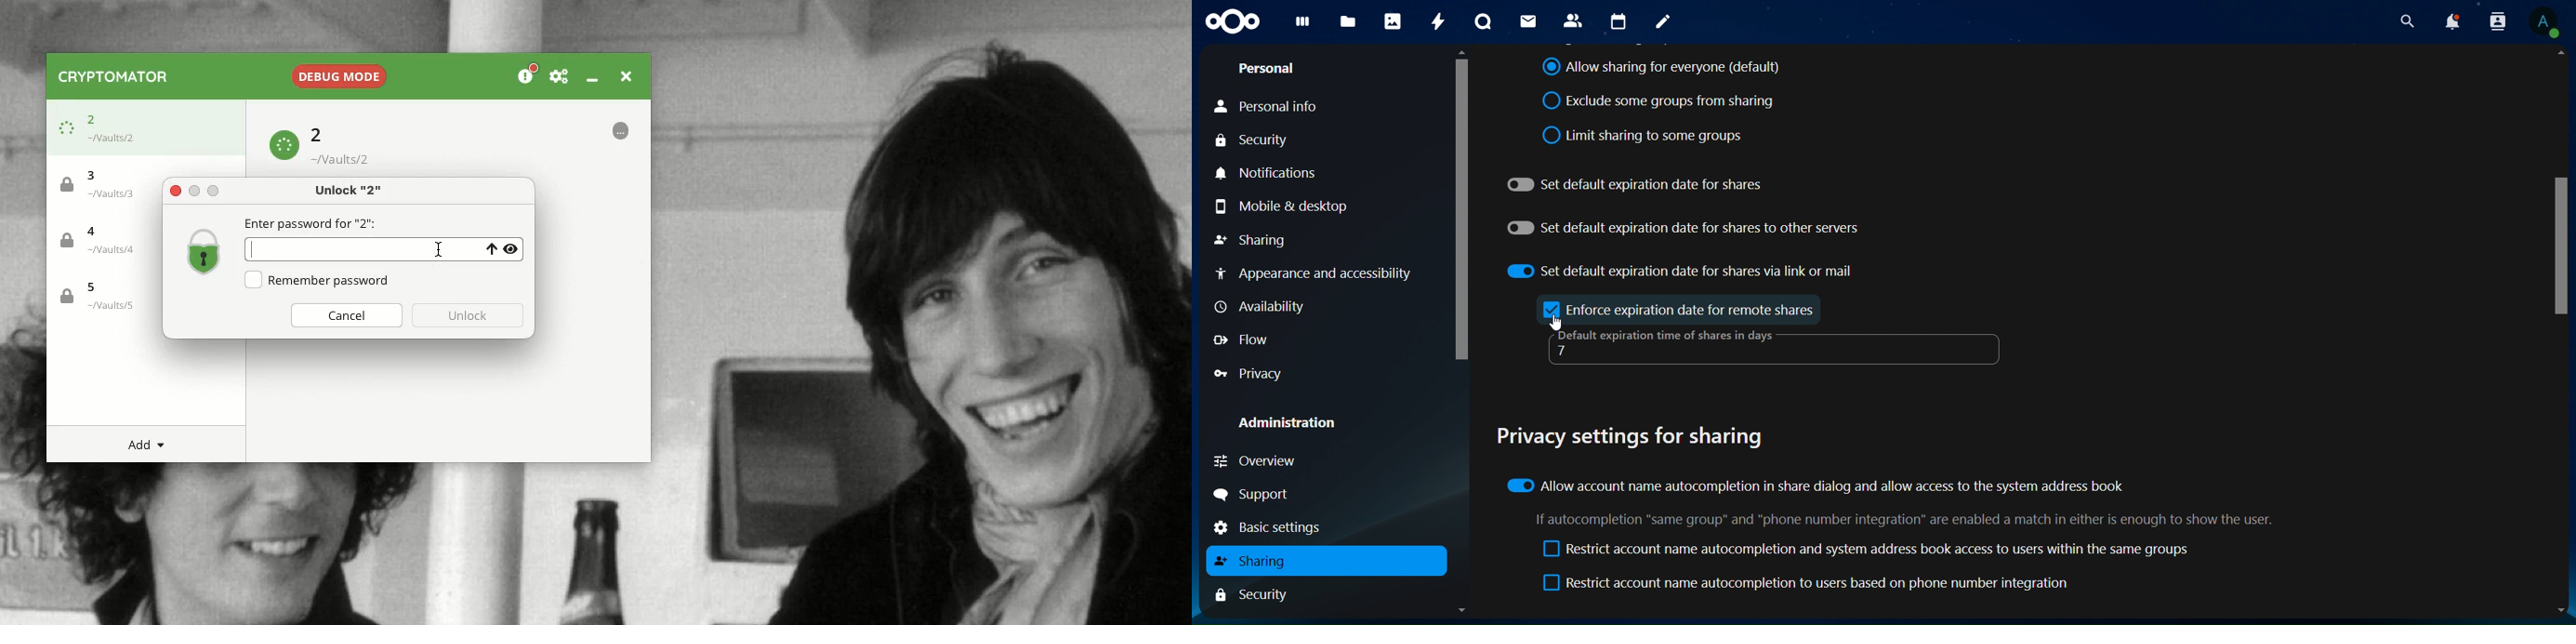  I want to click on allow account name autocompletion in share dialog and allow acess to the system address book, so click(1816, 484).